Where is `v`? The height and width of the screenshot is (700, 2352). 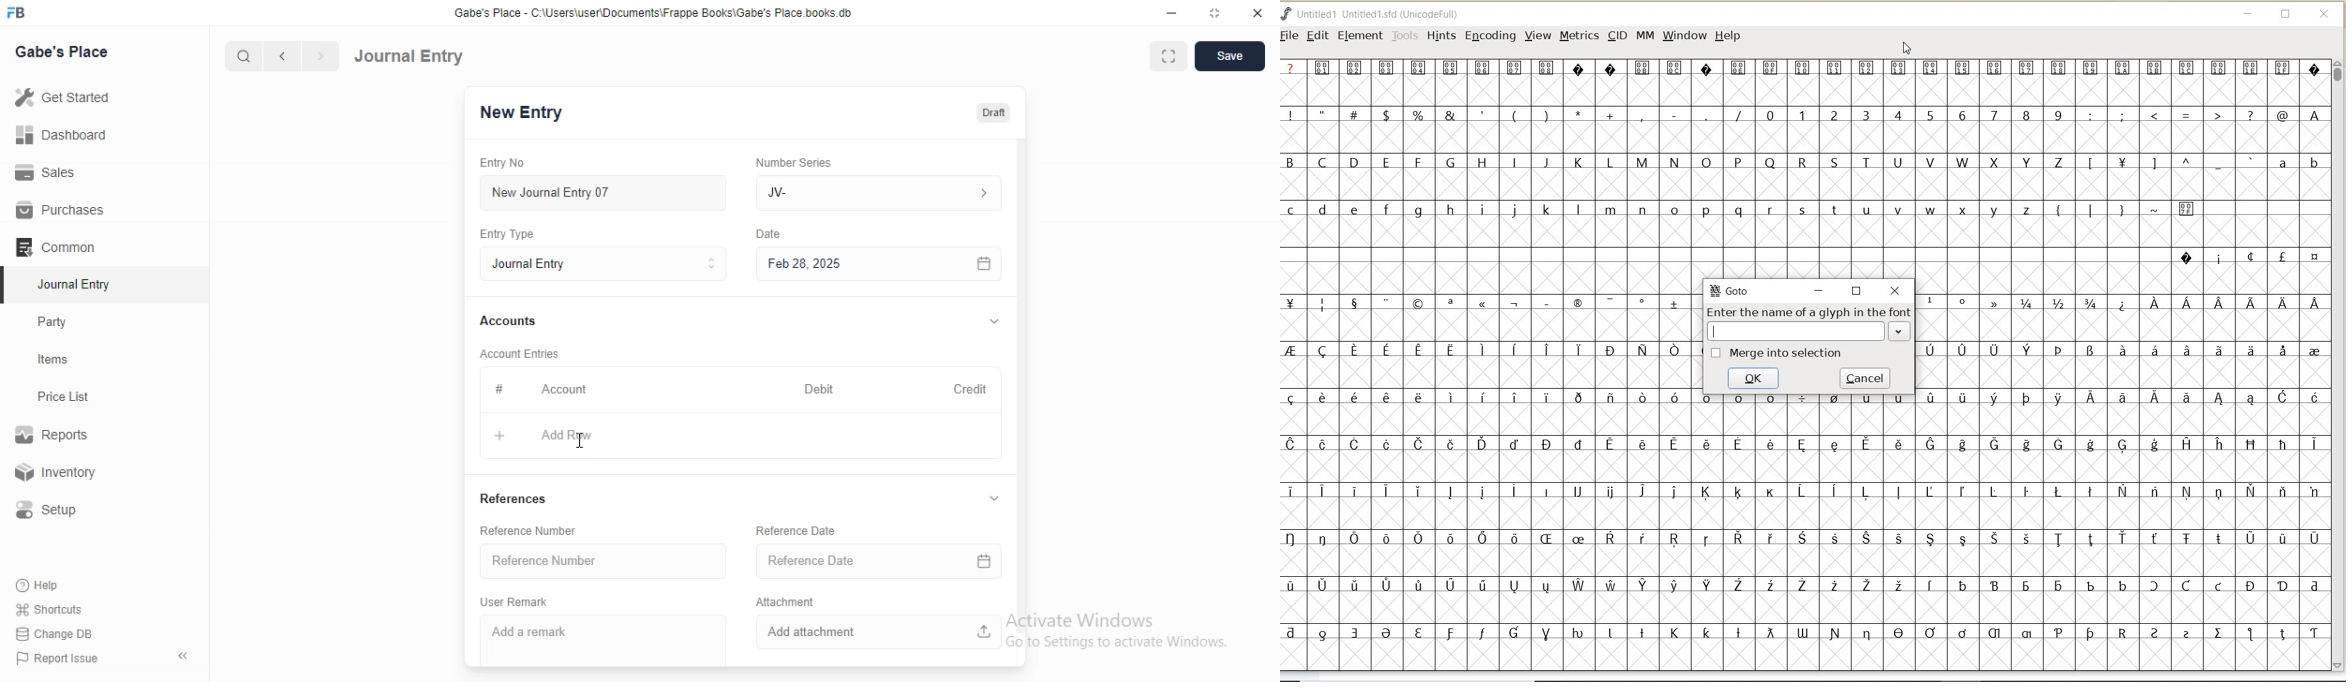
v is located at coordinates (994, 318).